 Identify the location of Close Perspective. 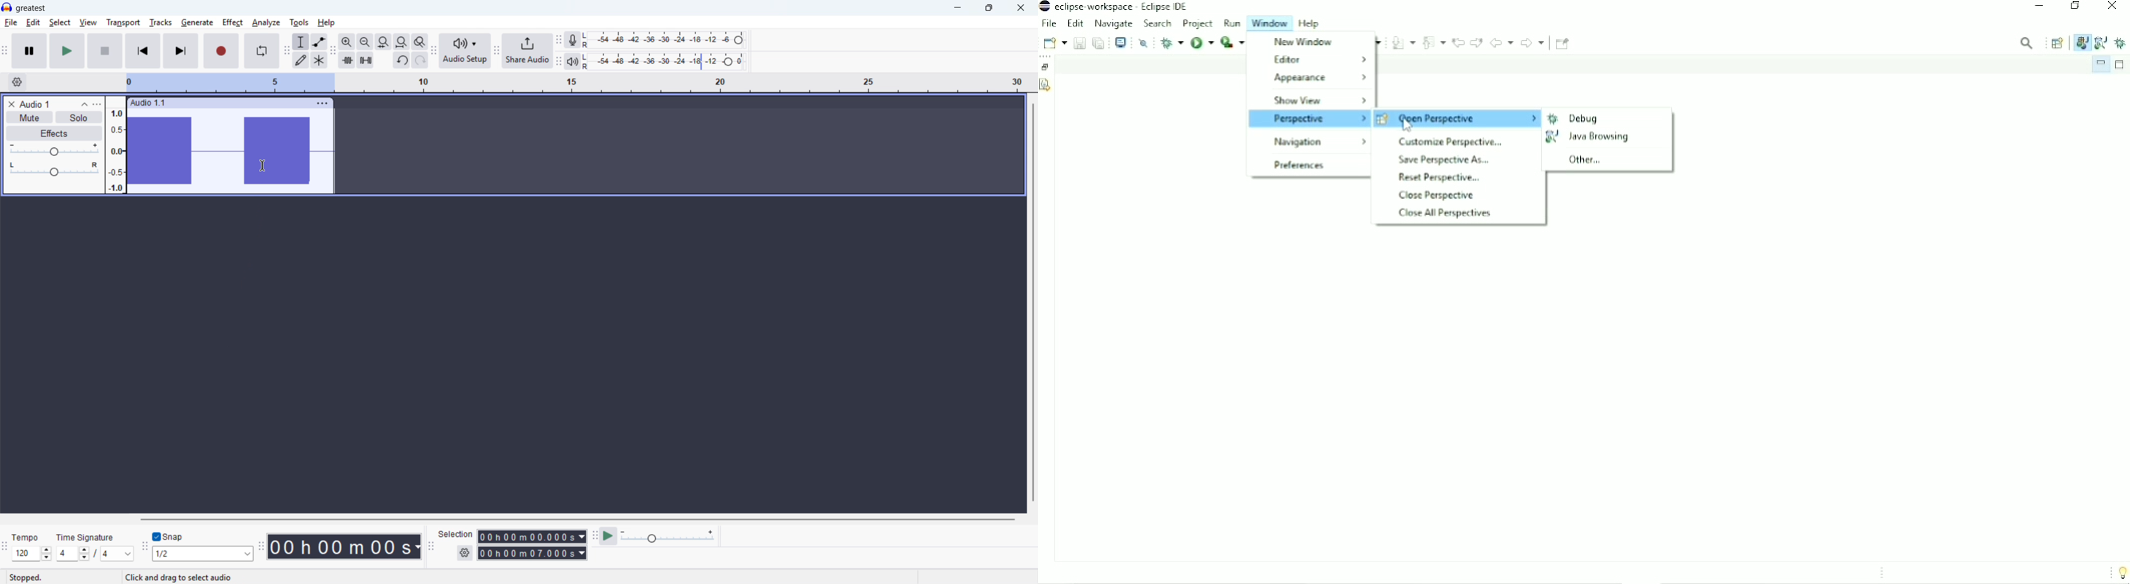
(1437, 196).